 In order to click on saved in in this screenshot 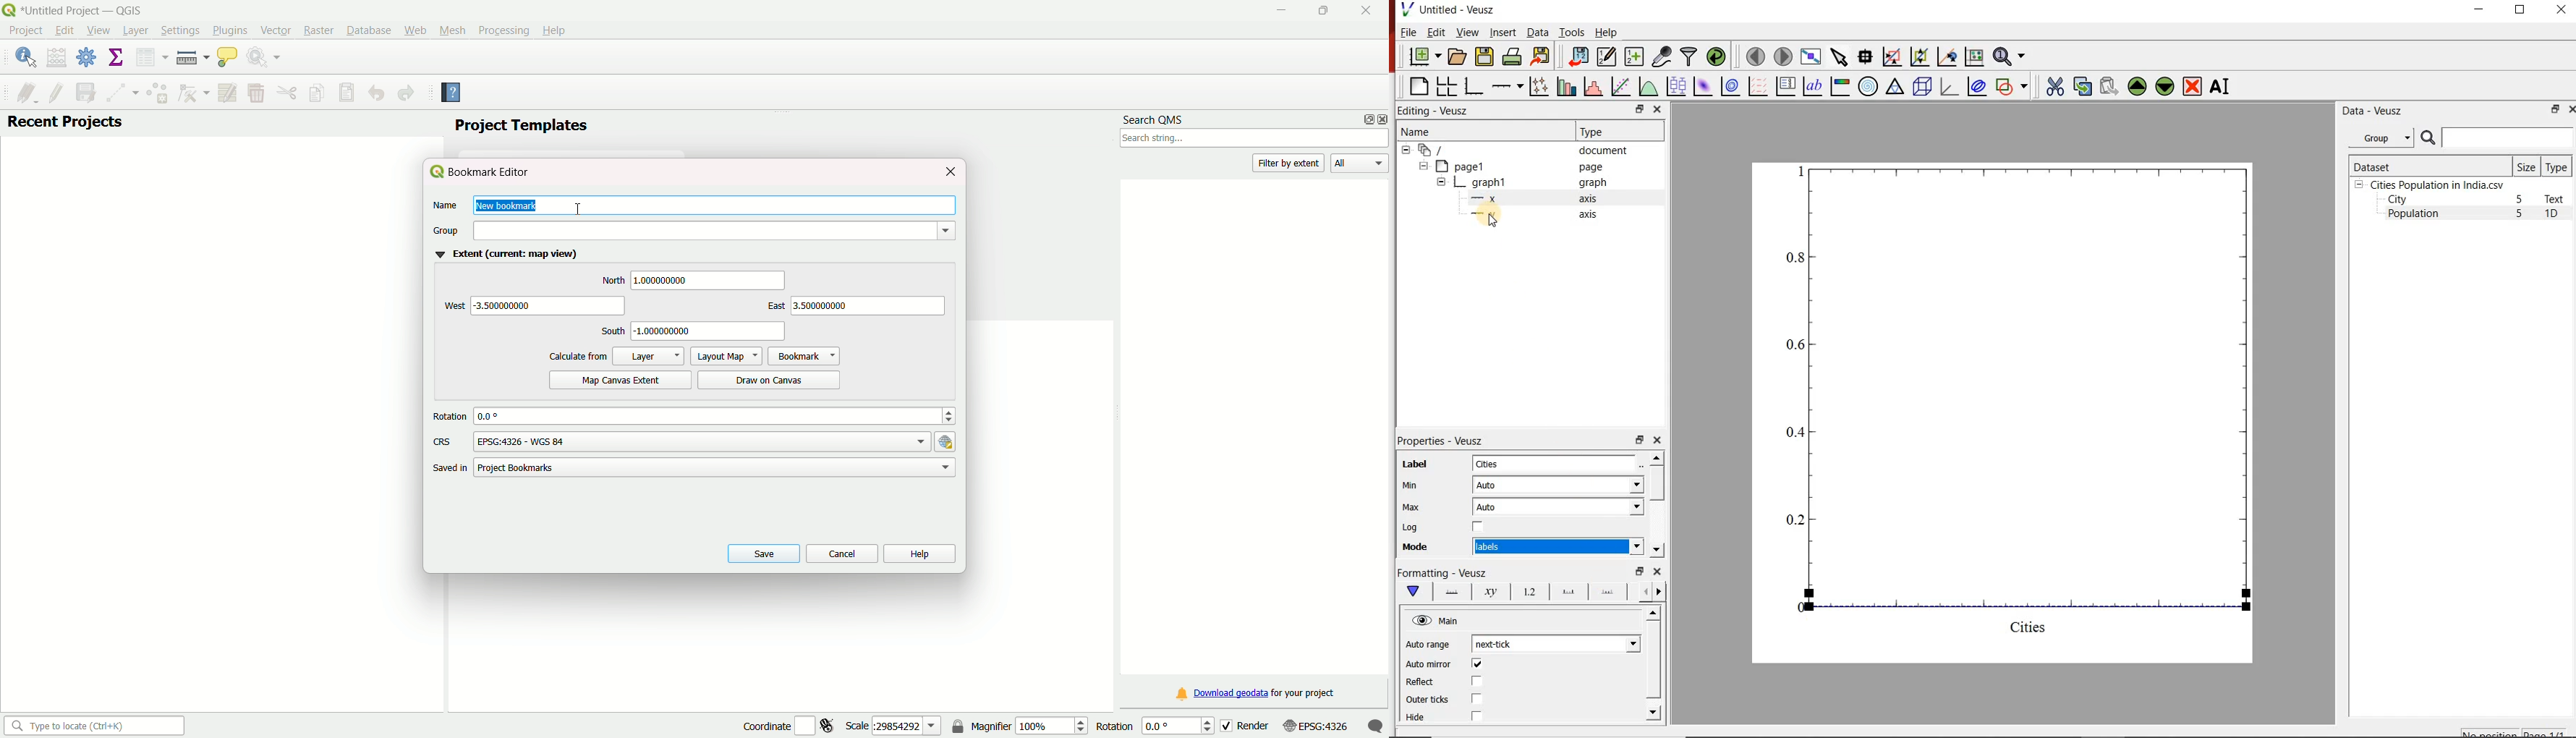, I will do `click(448, 469)`.